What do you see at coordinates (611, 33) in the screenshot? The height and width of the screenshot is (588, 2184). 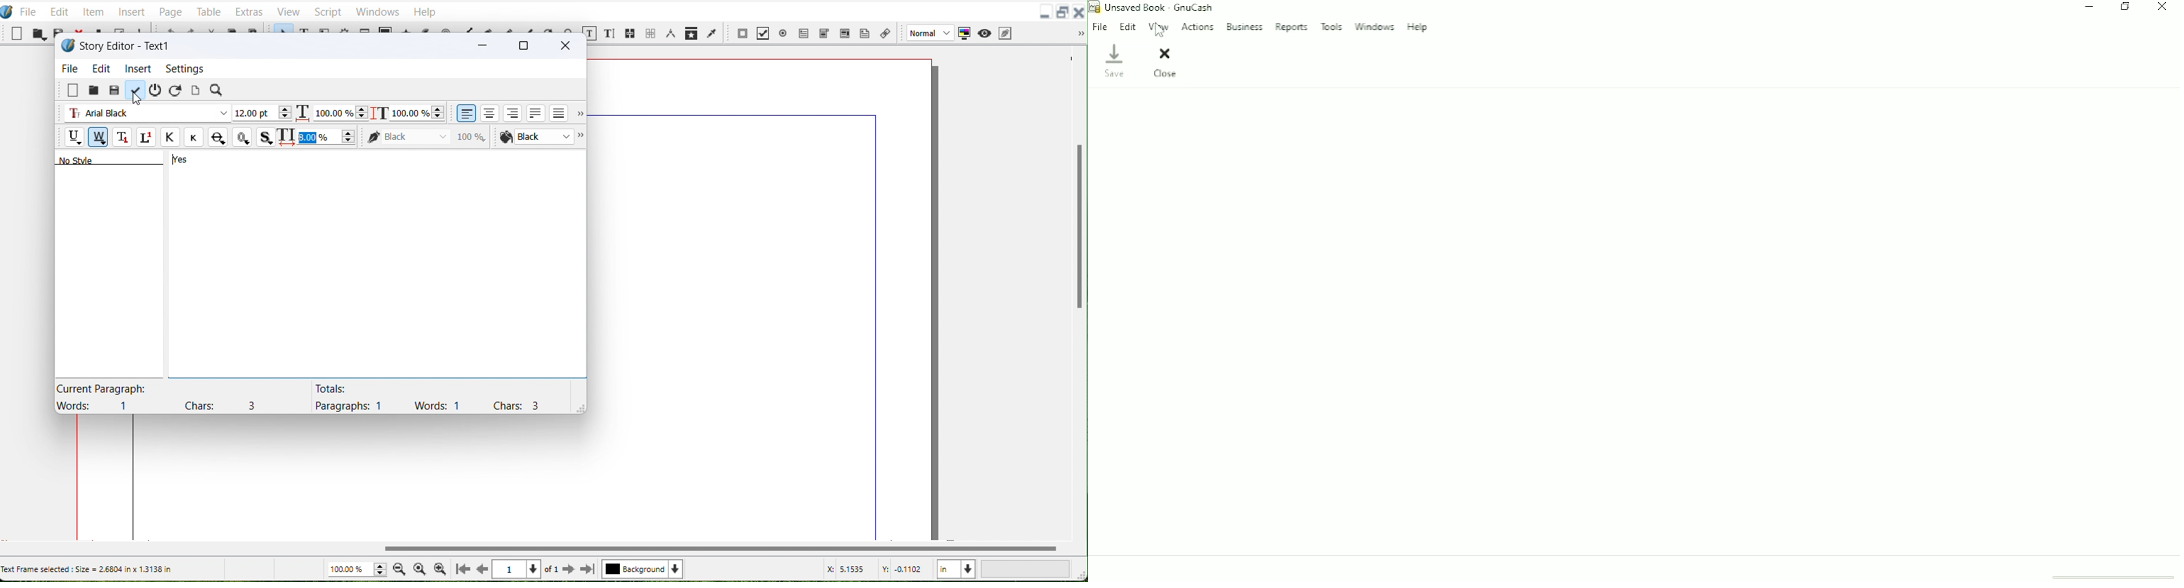 I see `Edit text` at bounding box center [611, 33].